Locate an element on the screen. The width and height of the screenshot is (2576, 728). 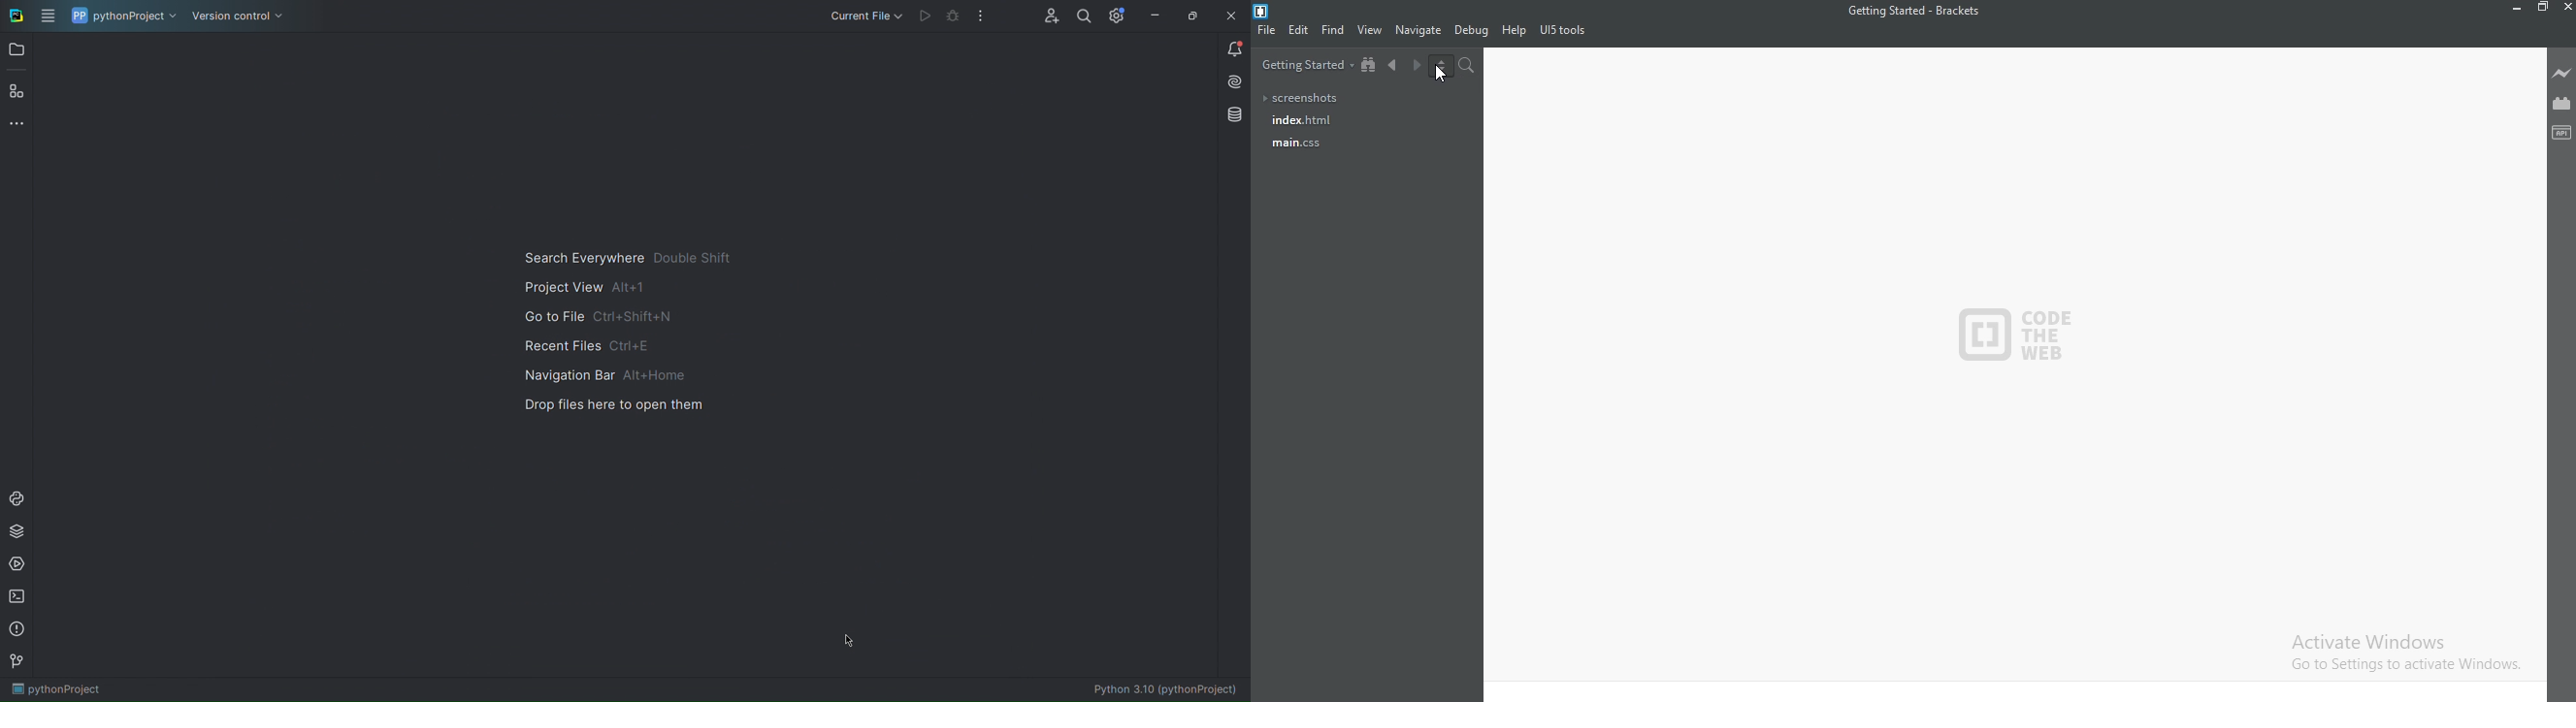
Run is located at coordinates (927, 16).